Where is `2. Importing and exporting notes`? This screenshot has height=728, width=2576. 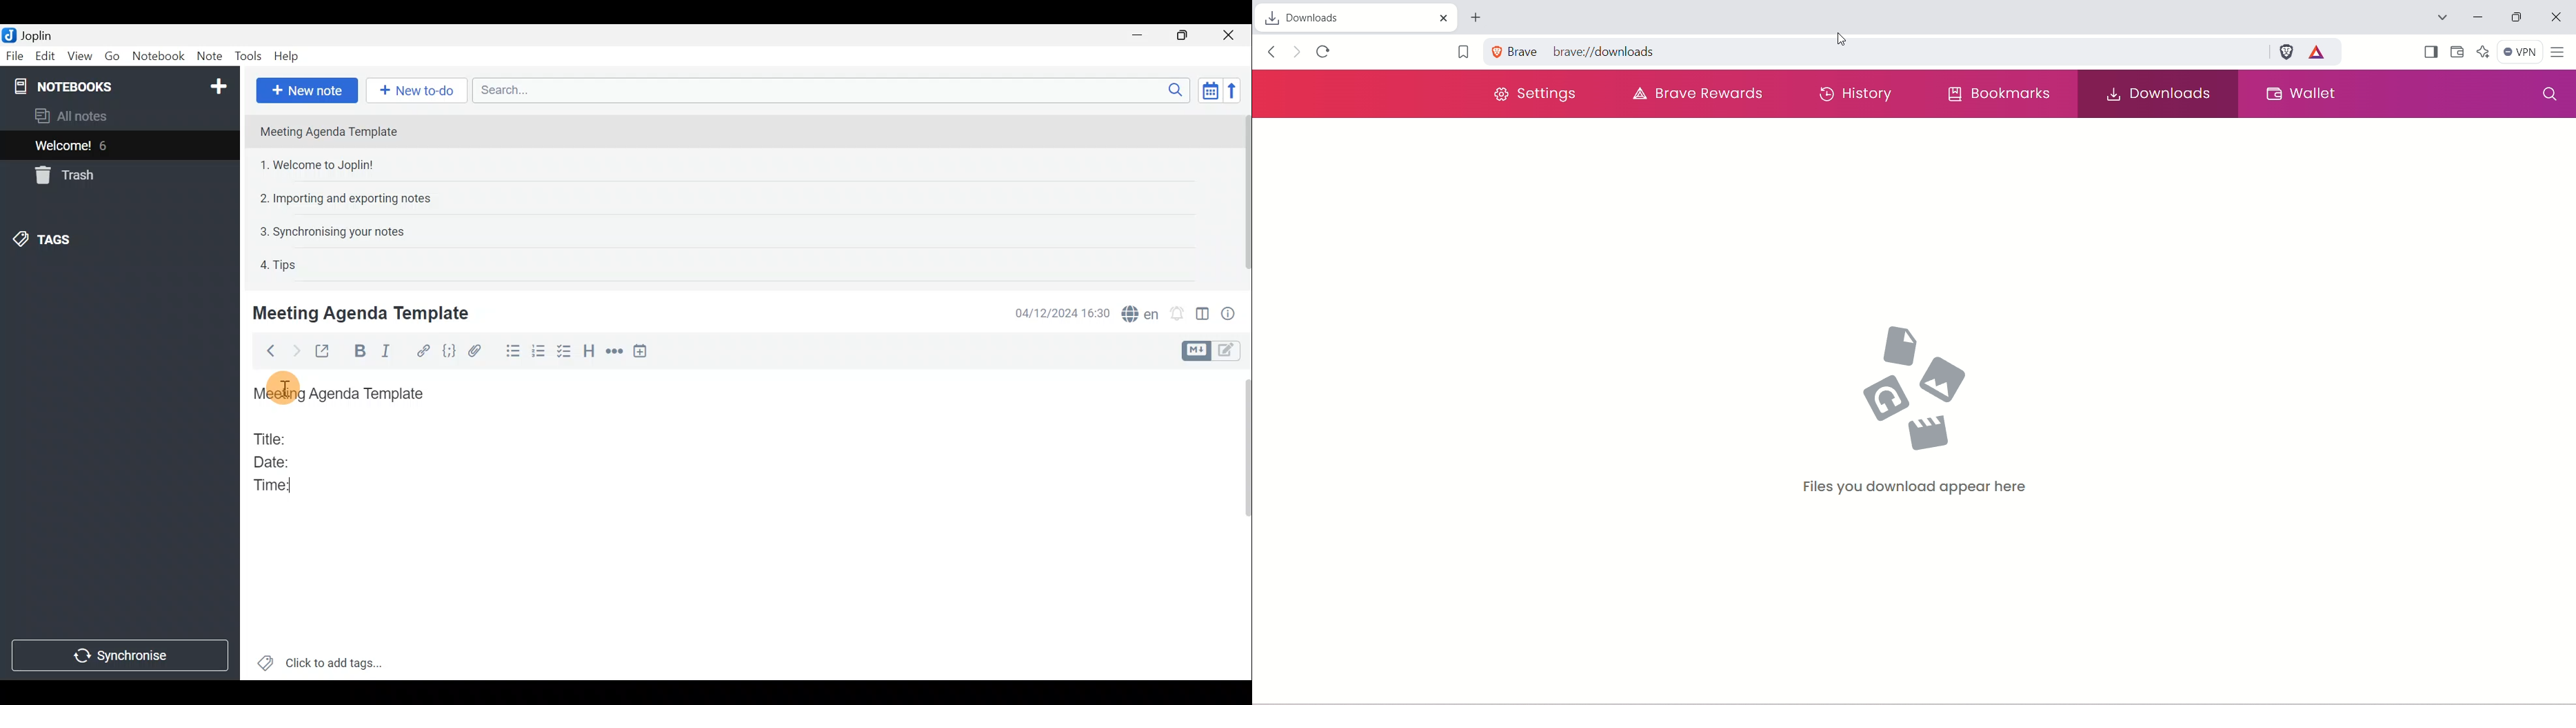 2. Importing and exporting notes is located at coordinates (350, 198).